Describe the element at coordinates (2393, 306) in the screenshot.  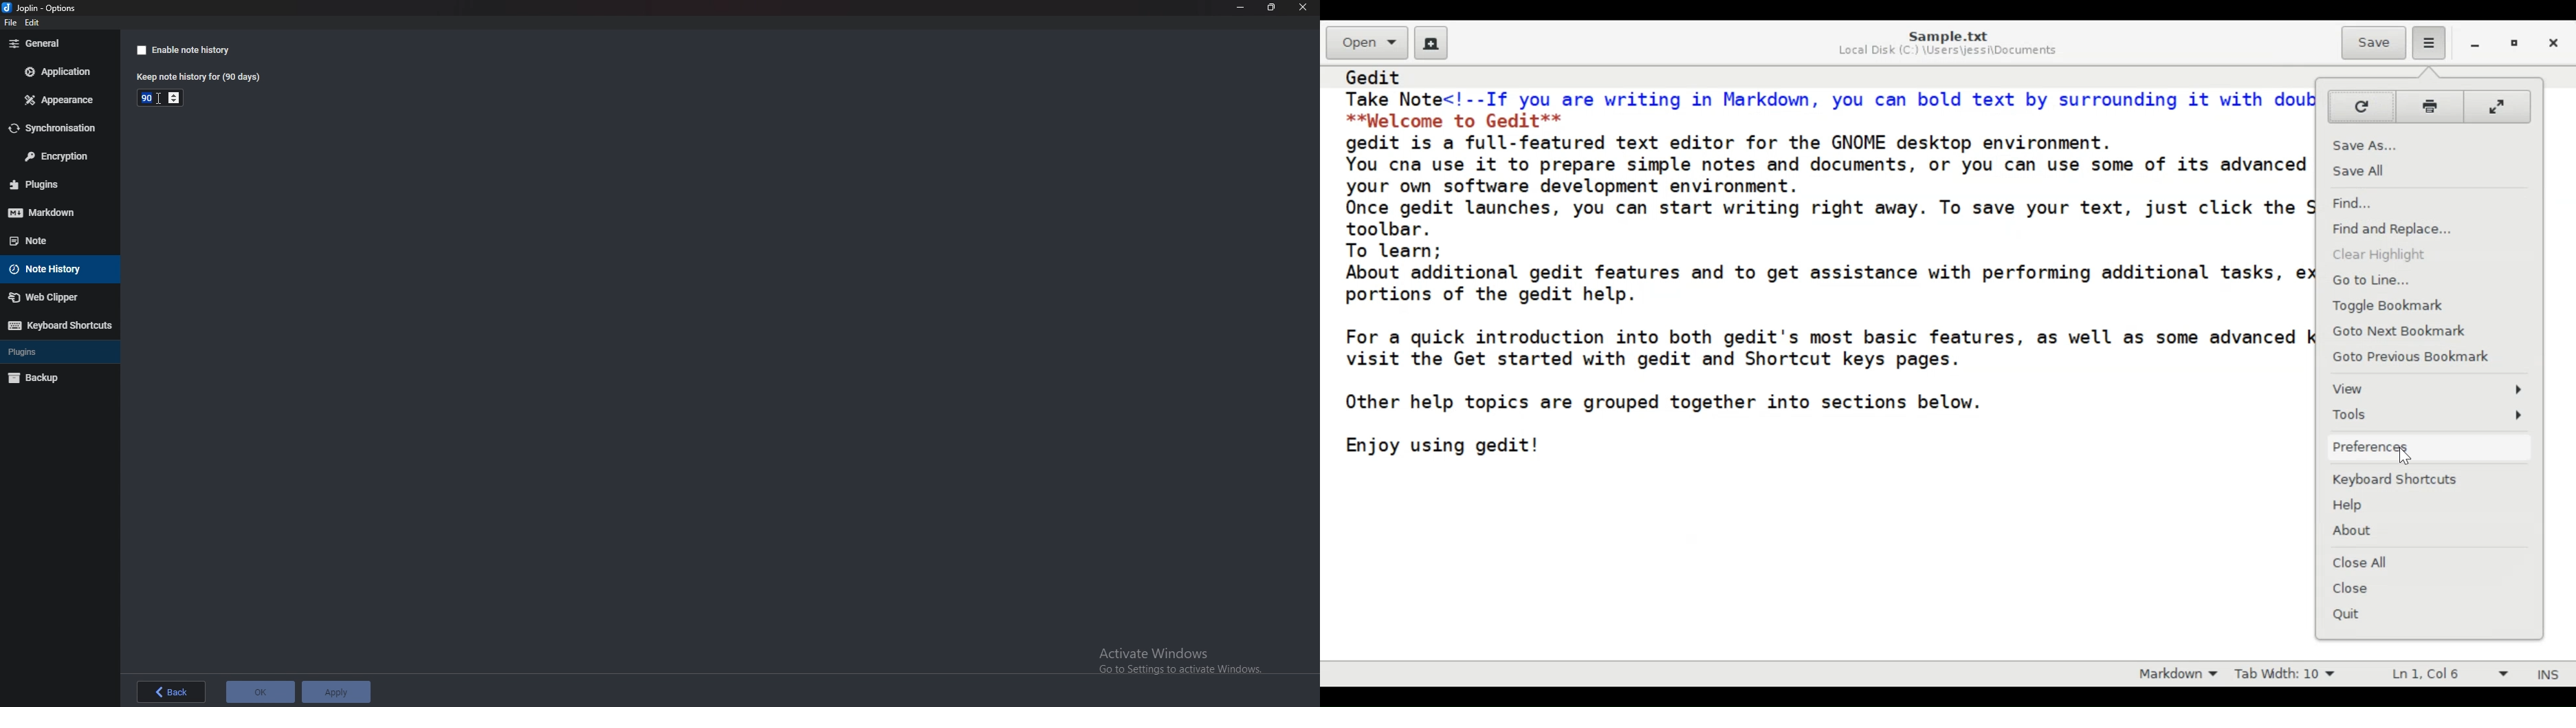
I see `Toggle bookmark` at that location.